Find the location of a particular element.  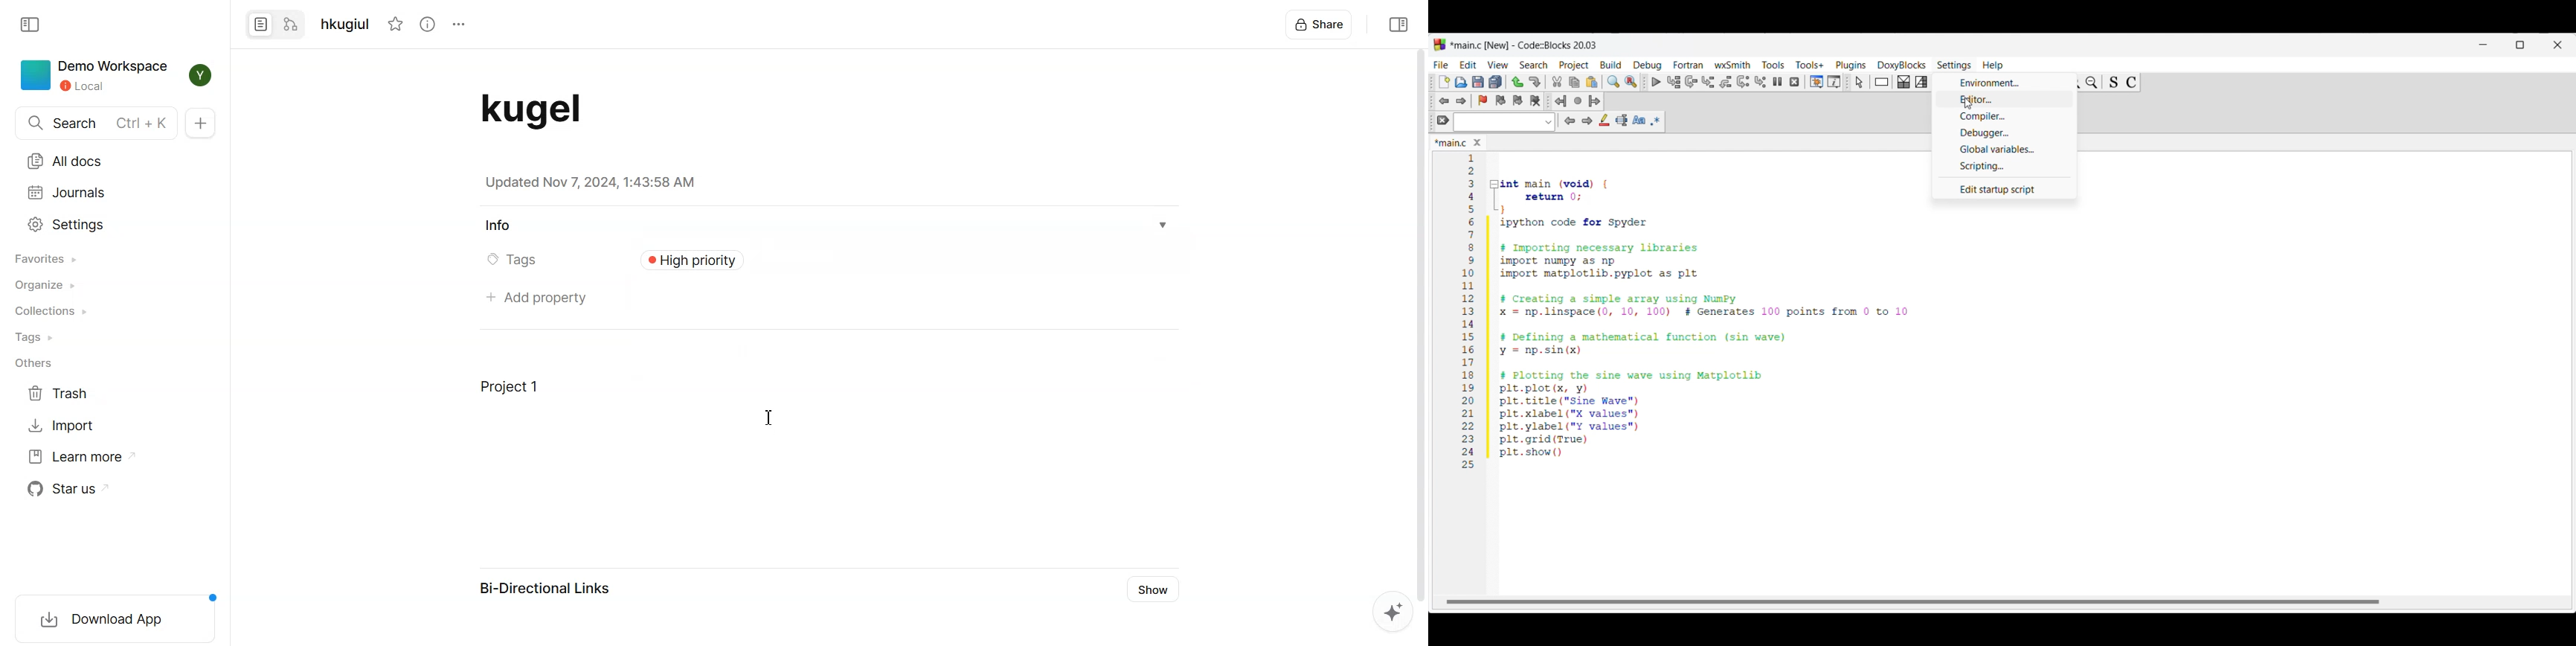

Global variables is located at coordinates (2004, 149).